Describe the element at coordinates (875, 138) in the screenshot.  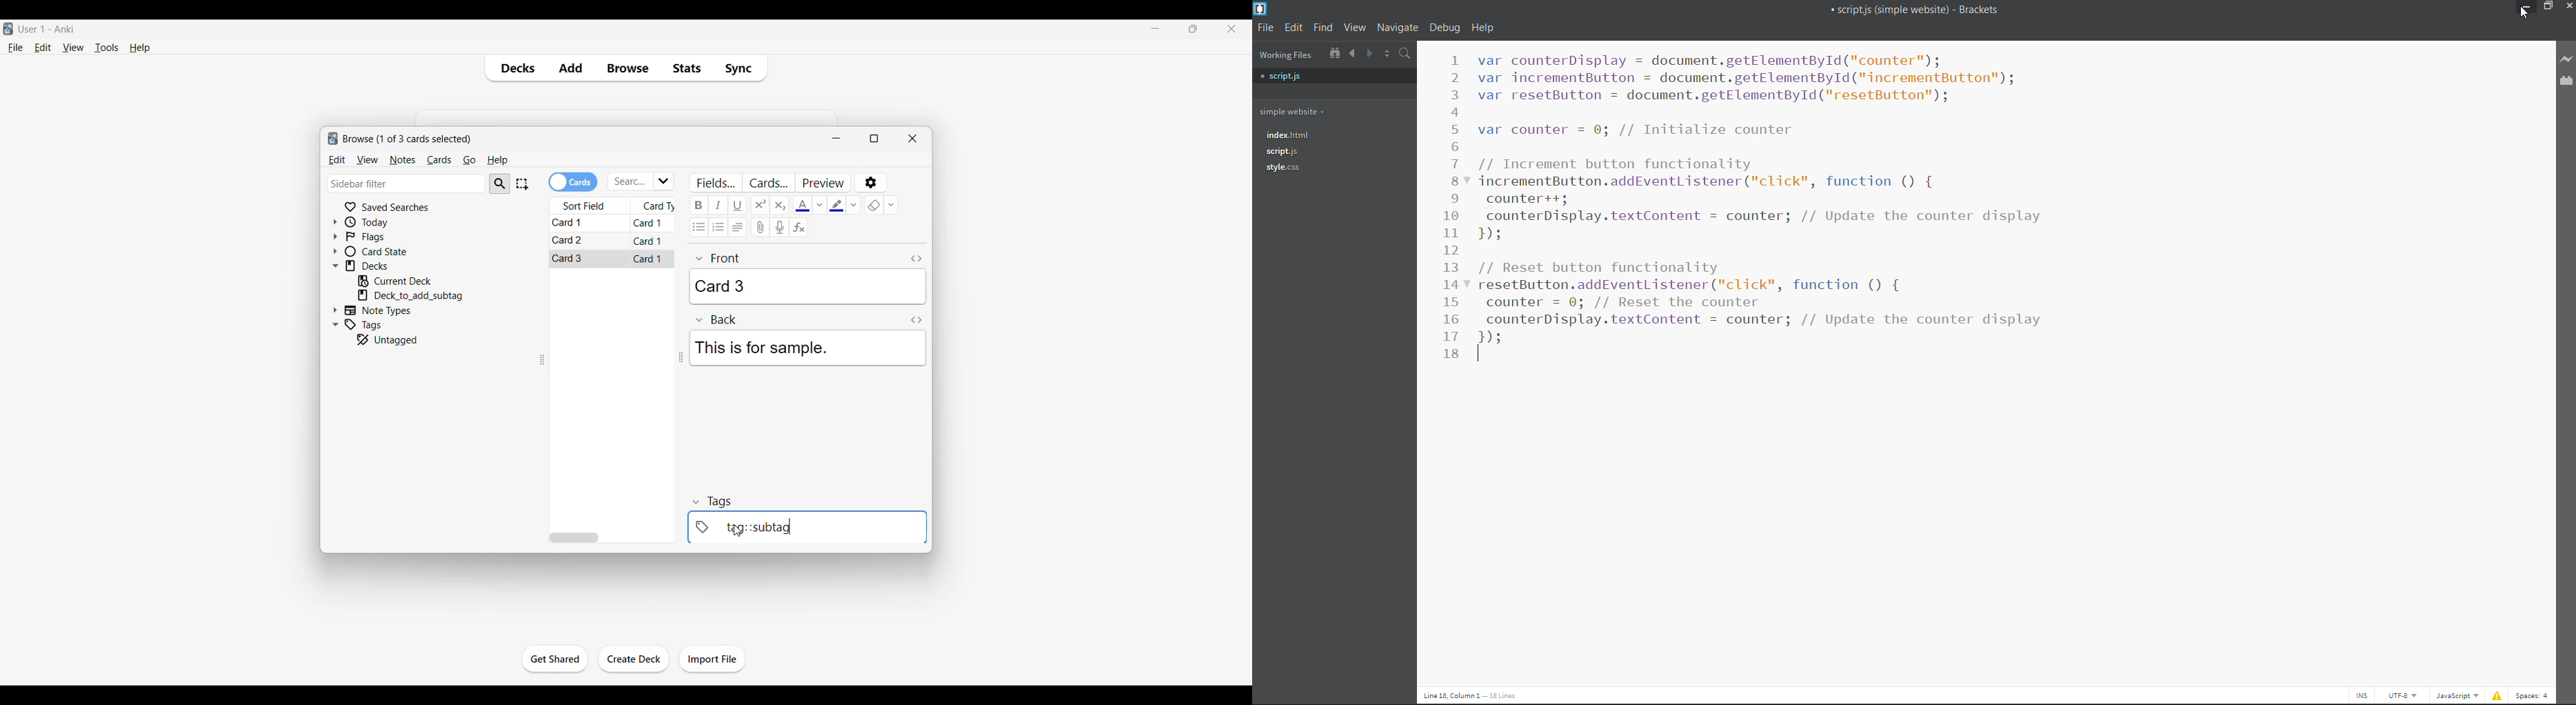
I see `Show window in` at that location.